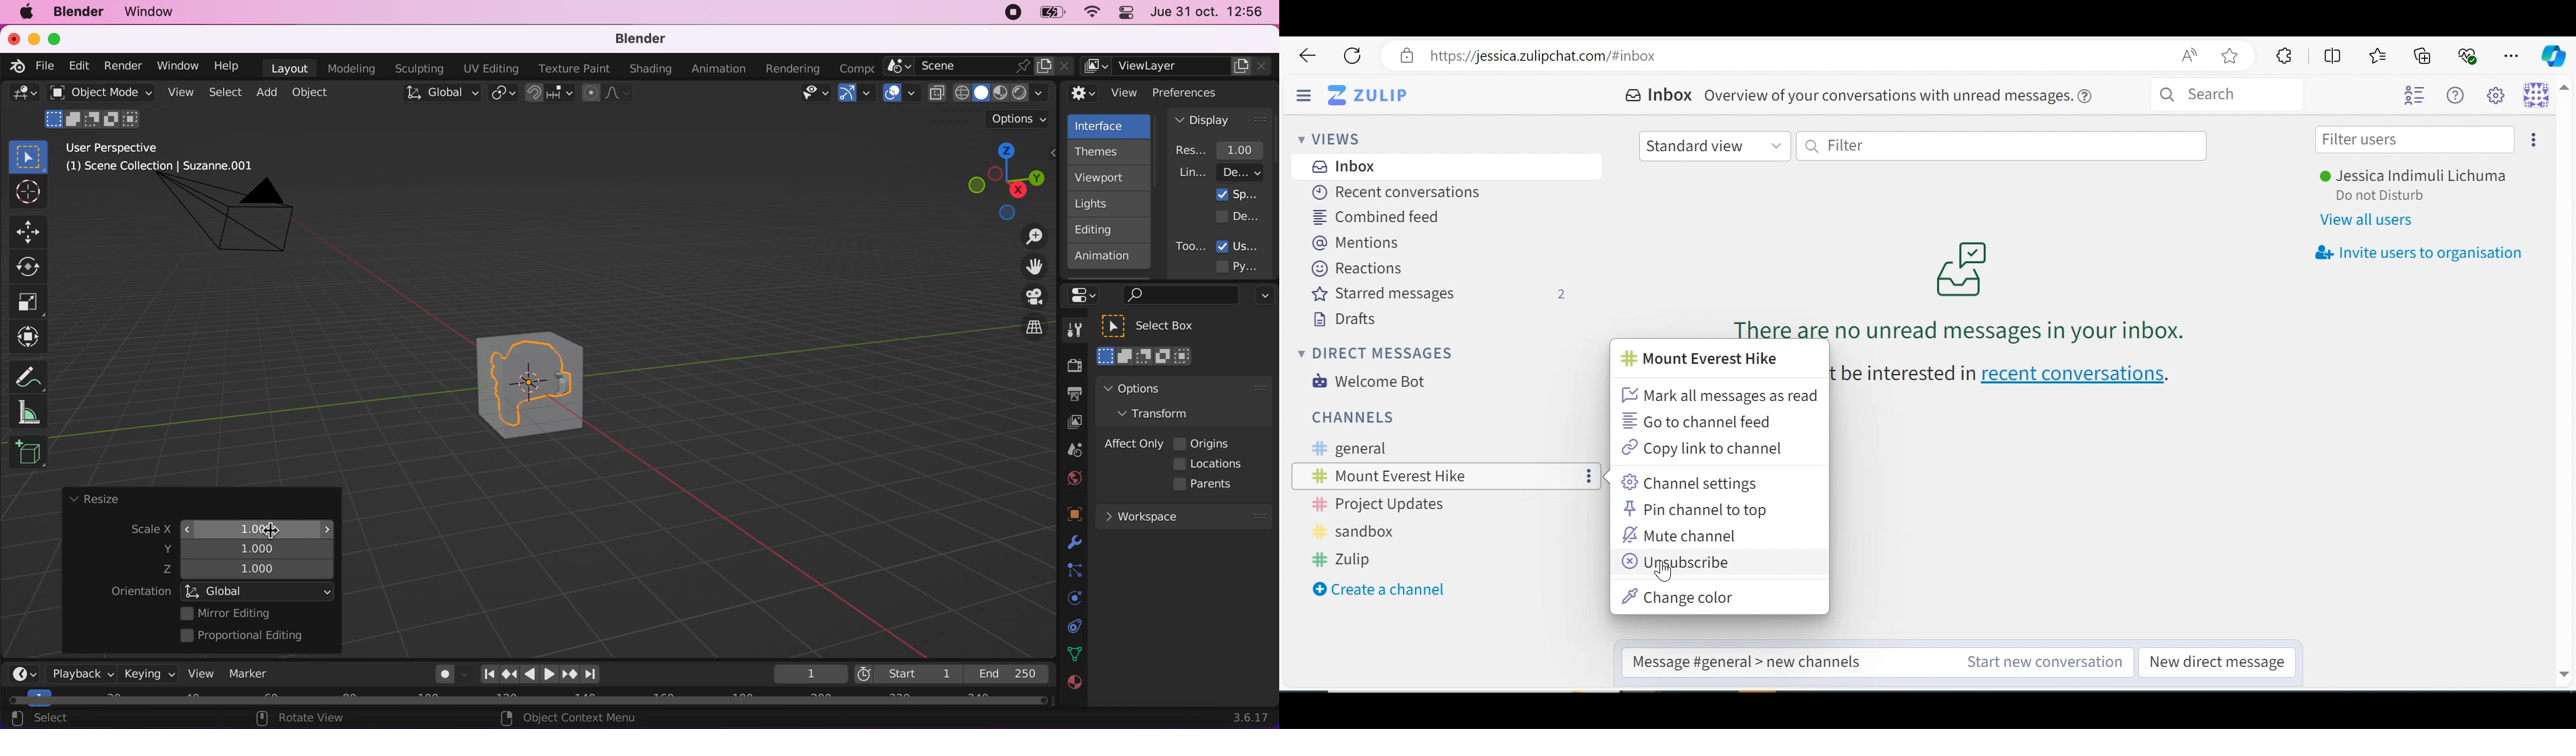  I want to click on Reply to message, so click(1750, 661).